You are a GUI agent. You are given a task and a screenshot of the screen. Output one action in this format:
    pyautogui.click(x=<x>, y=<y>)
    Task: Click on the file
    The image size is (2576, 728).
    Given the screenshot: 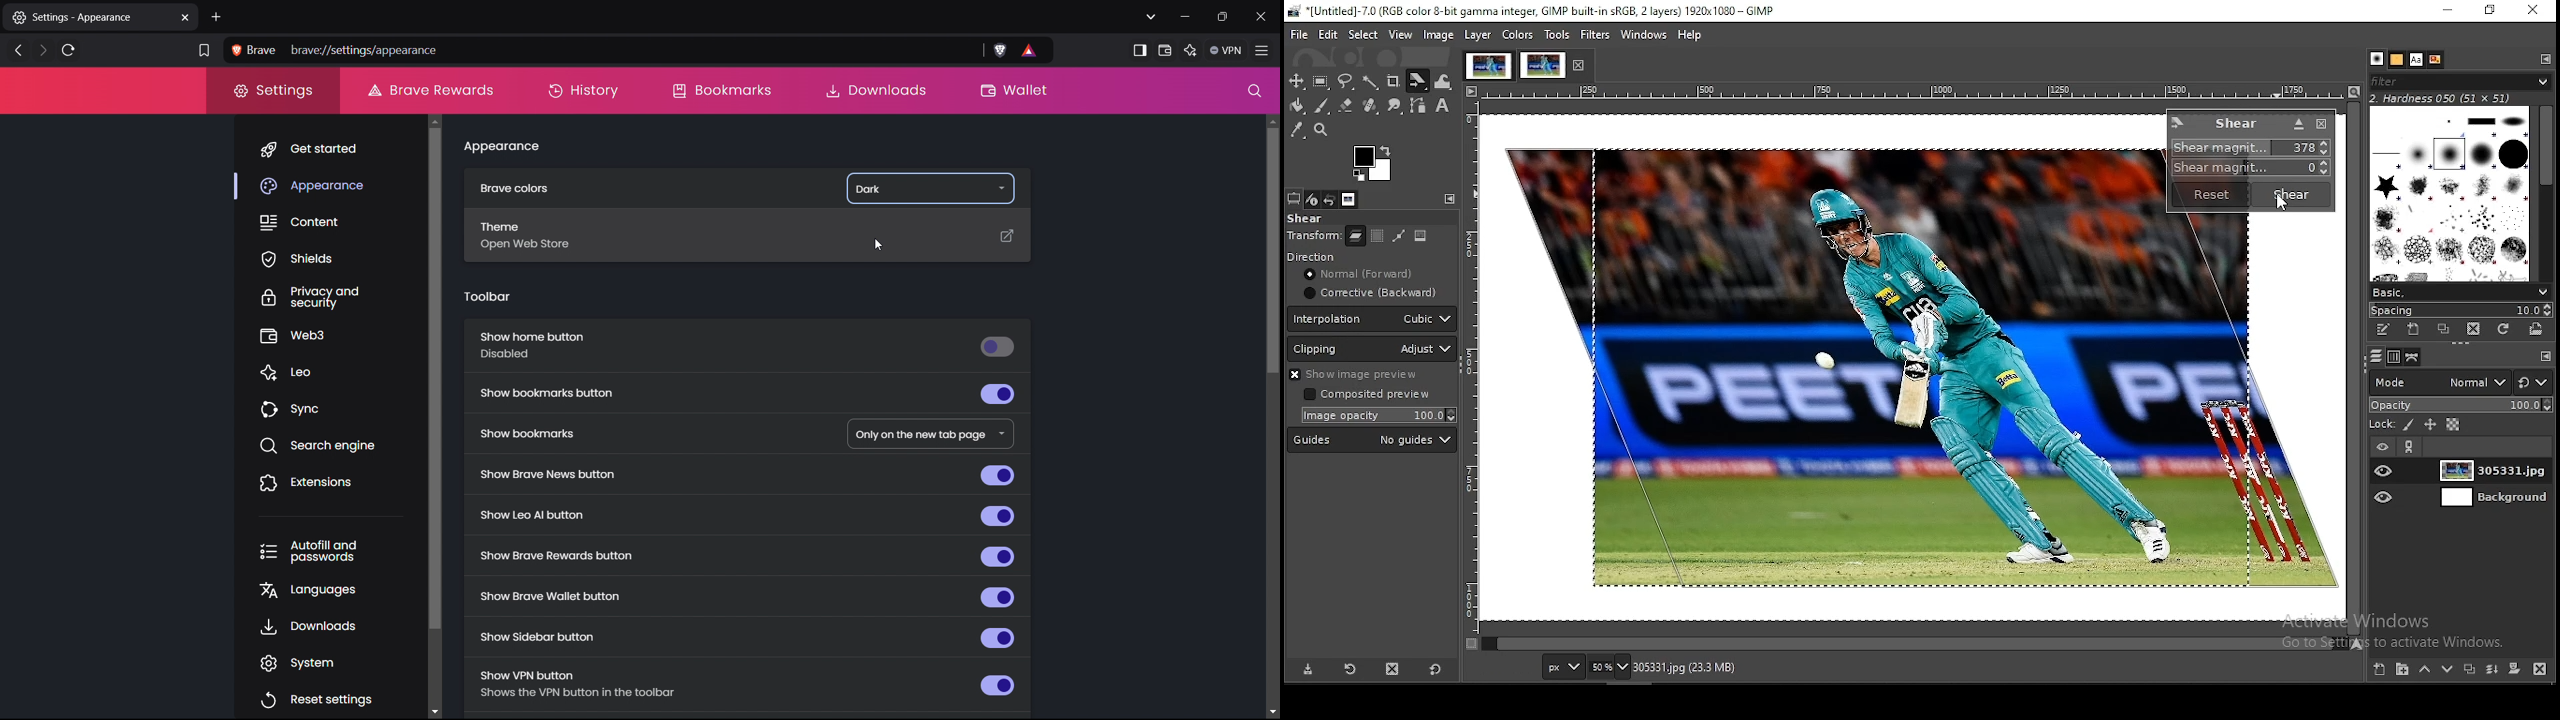 What is the action you would take?
    pyautogui.click(x=1301, y=34)
    